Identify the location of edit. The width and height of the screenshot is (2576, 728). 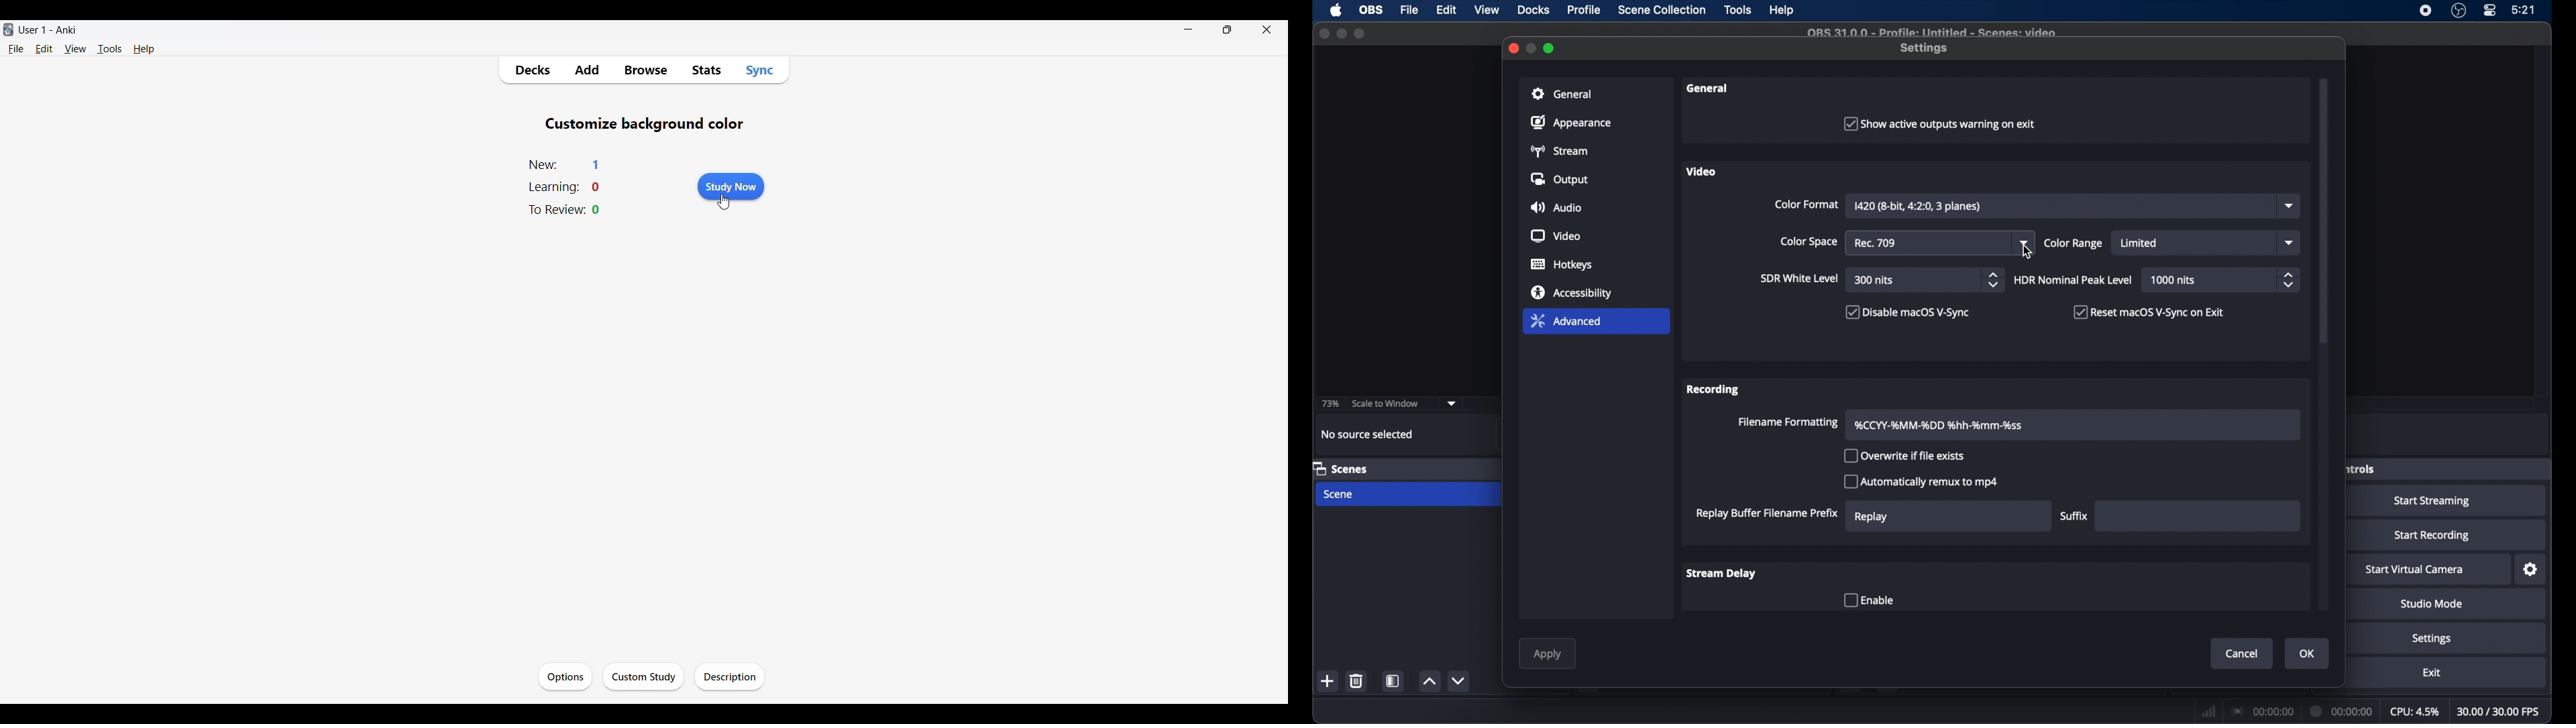
(1446, 11).